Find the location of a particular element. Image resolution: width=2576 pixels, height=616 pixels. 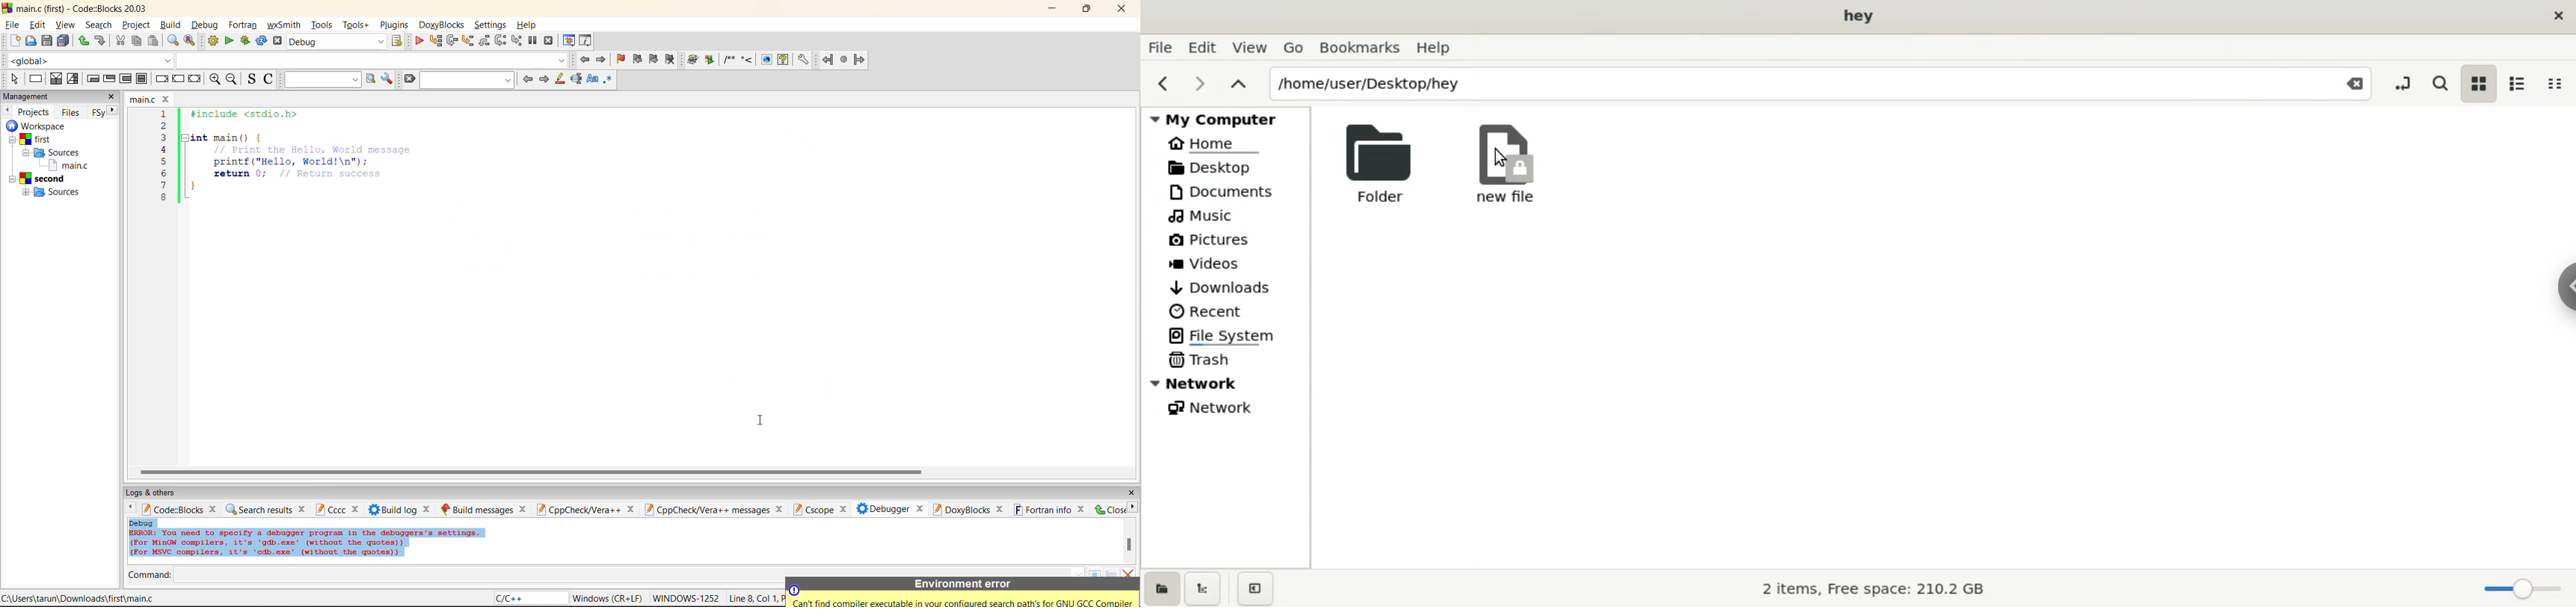

return 0 is located at coordinates (302, 173).